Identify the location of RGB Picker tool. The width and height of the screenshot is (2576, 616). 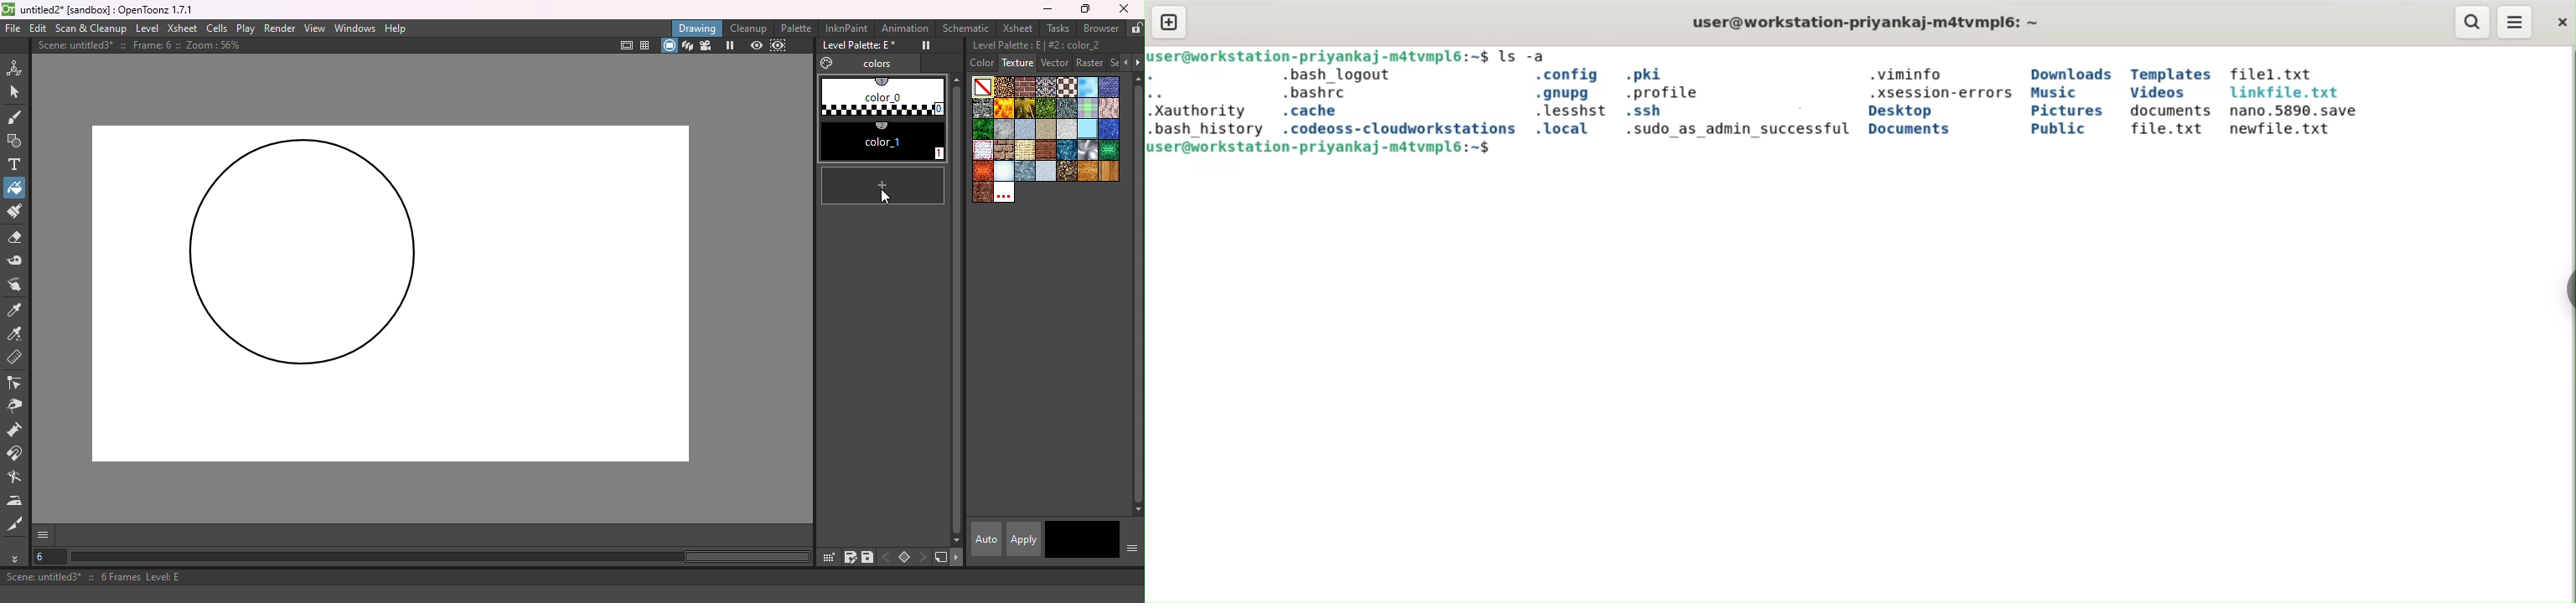
(19, 335).